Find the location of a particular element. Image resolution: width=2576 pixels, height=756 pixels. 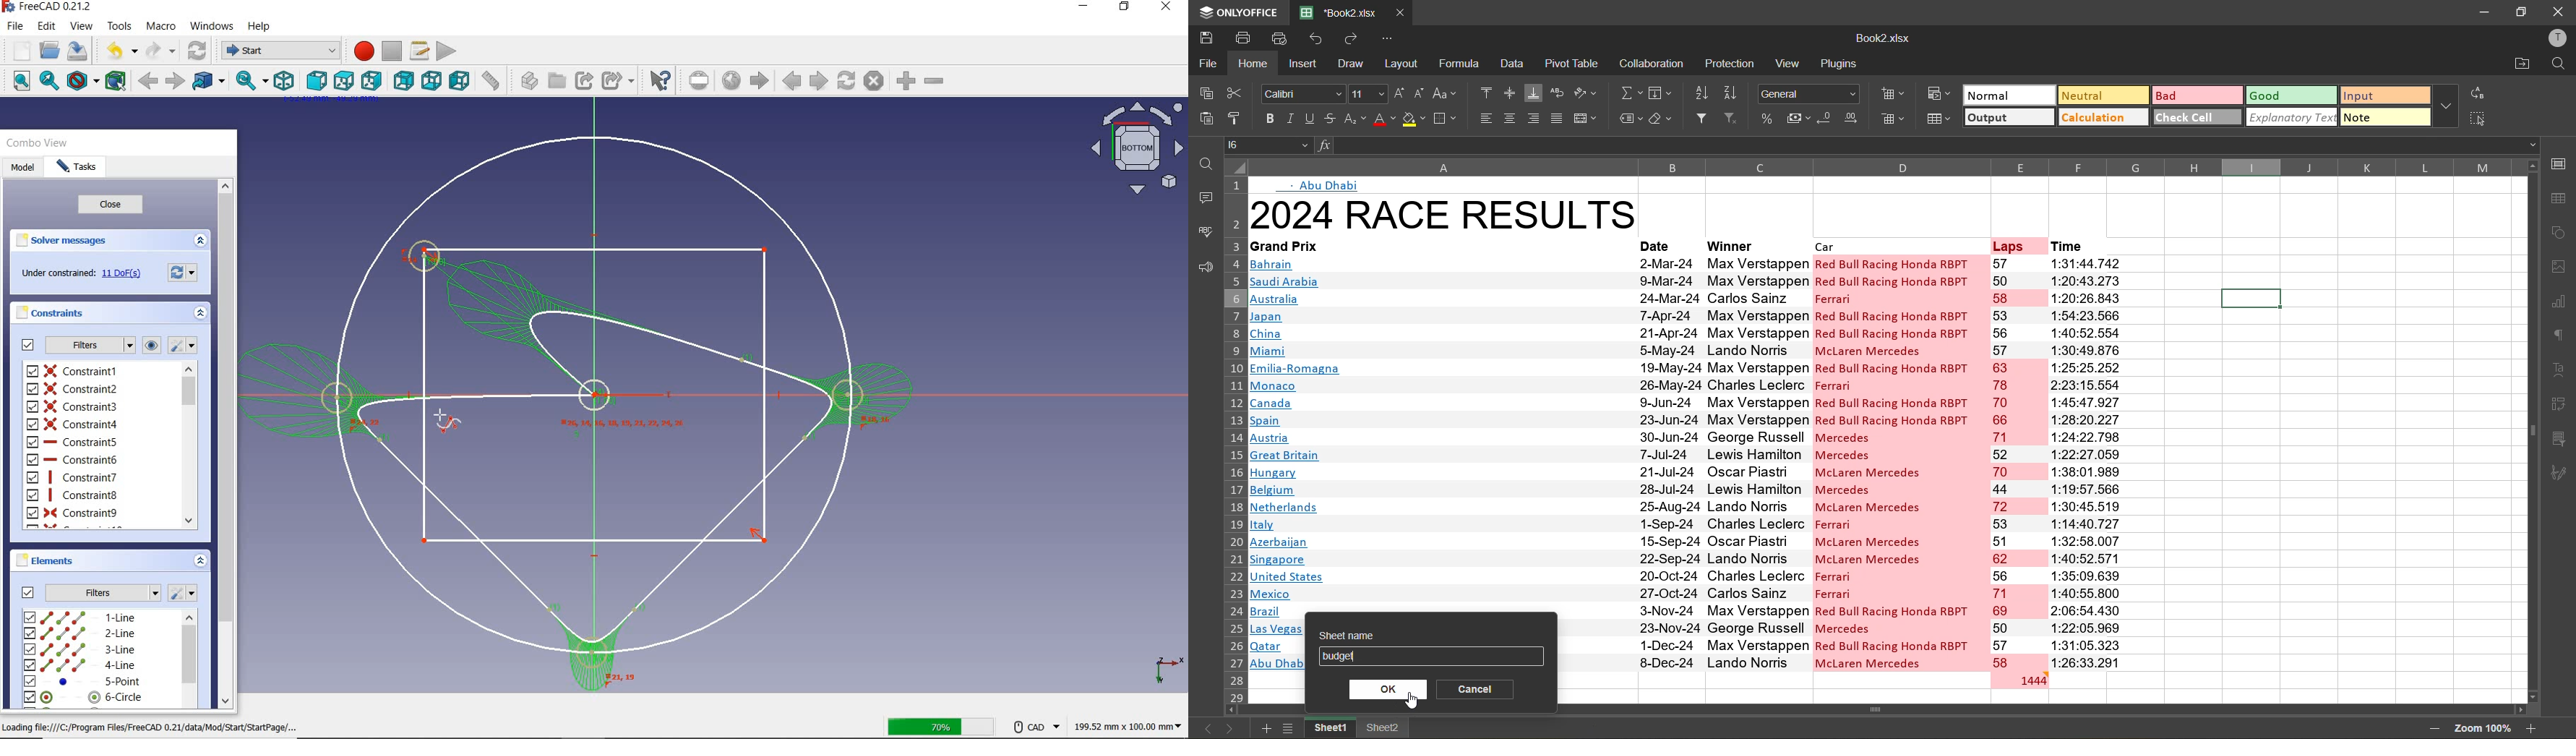

sheet2 is located at coordinates (1384, 727).